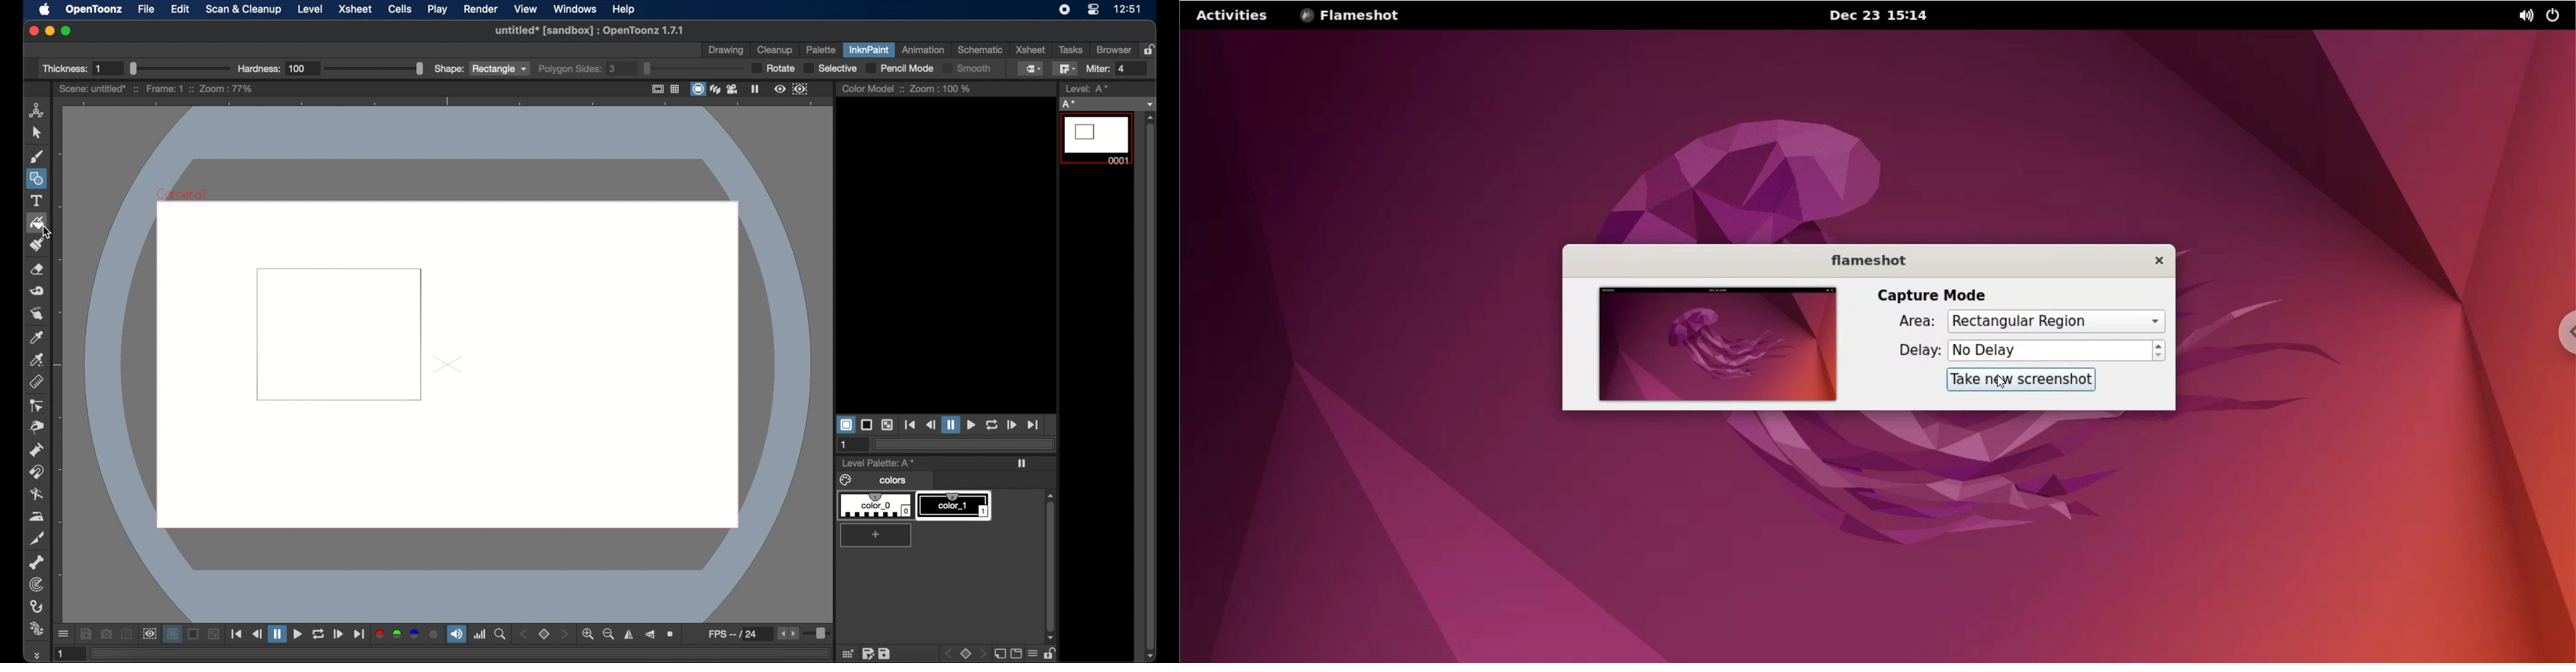 Image resolution: width=2576 pixels, height=672 pixels. What do you see at coordinates (357, 10) in the screenshot?
I see `xsheet` at bounding box center [357, 10].